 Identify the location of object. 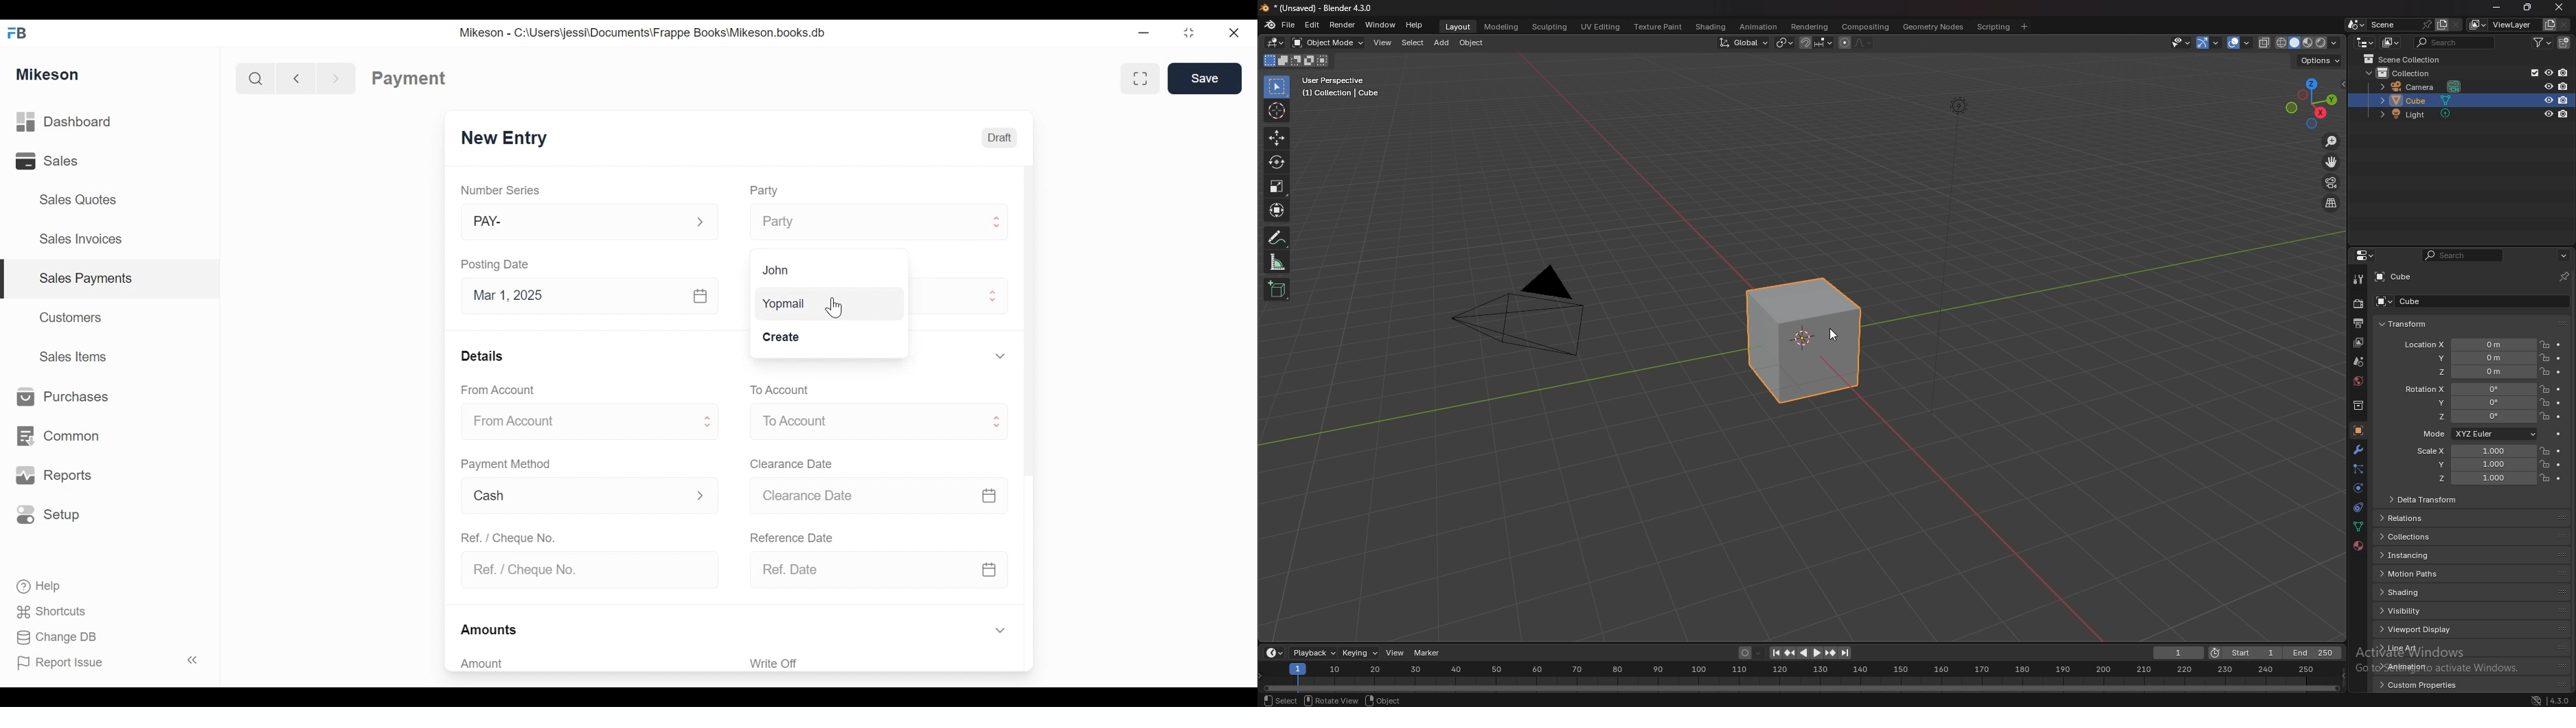
(1385, 699).